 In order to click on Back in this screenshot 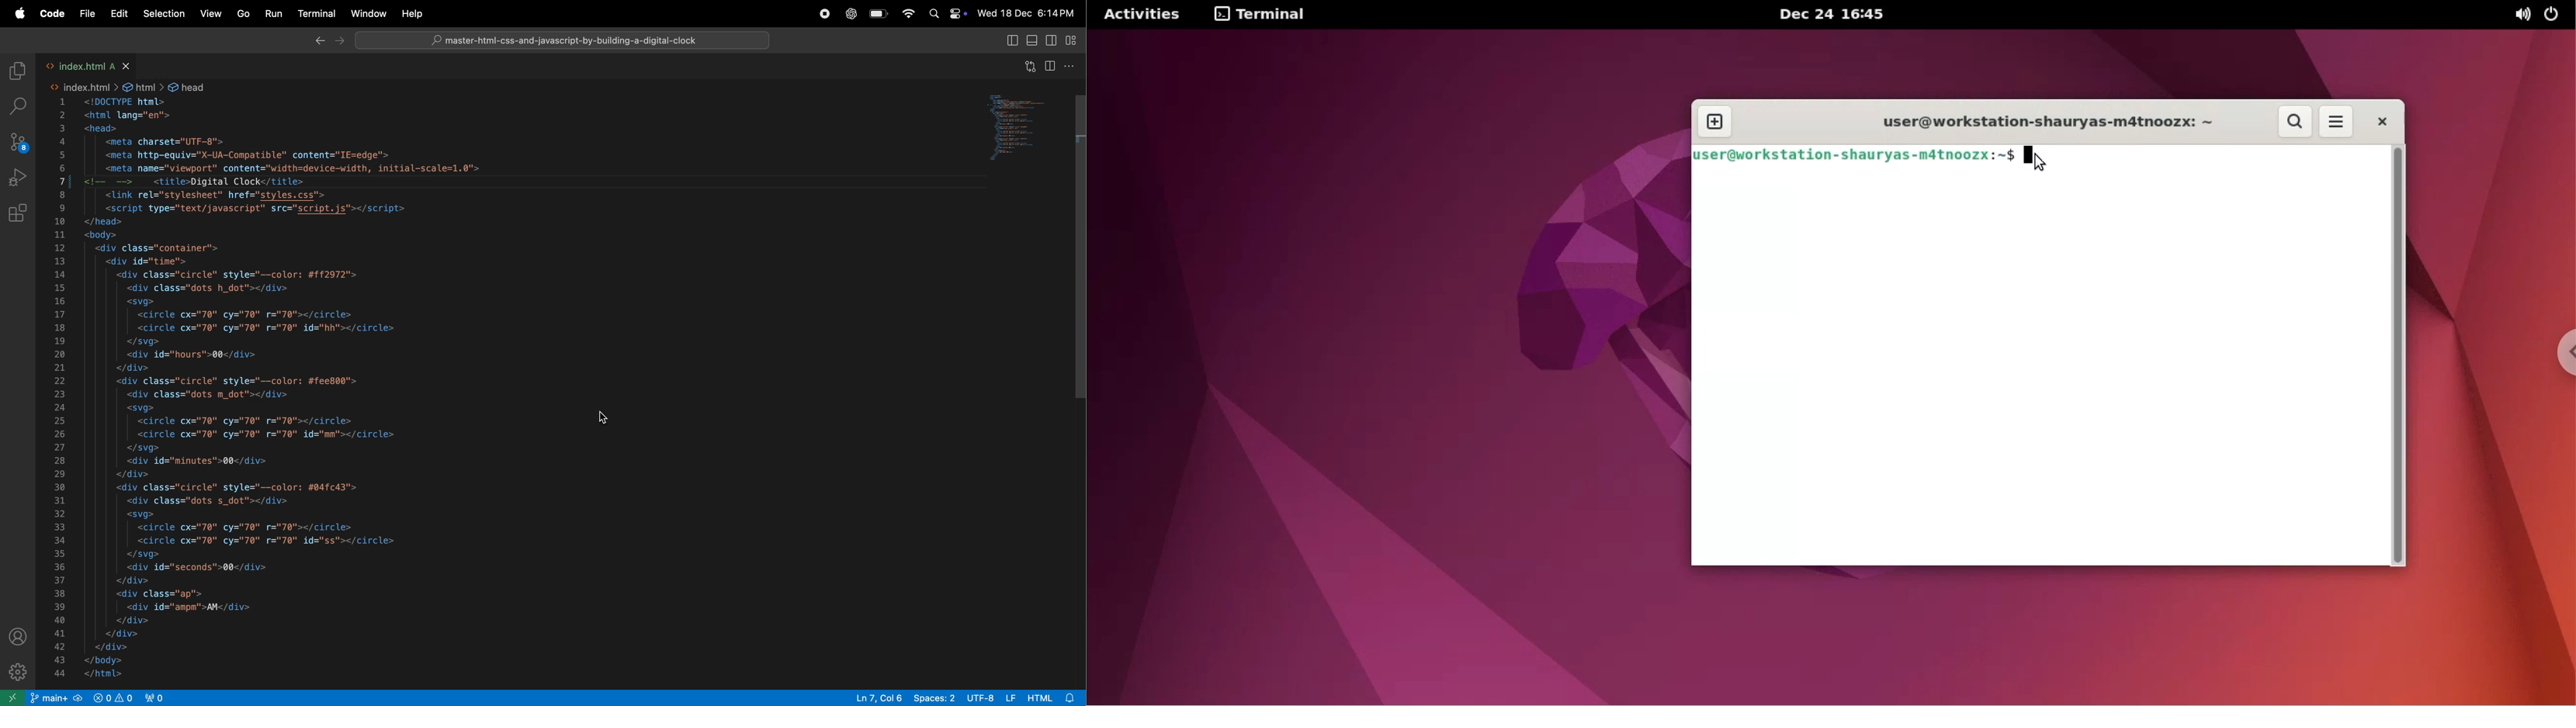, I will do `click(337, 38)`.